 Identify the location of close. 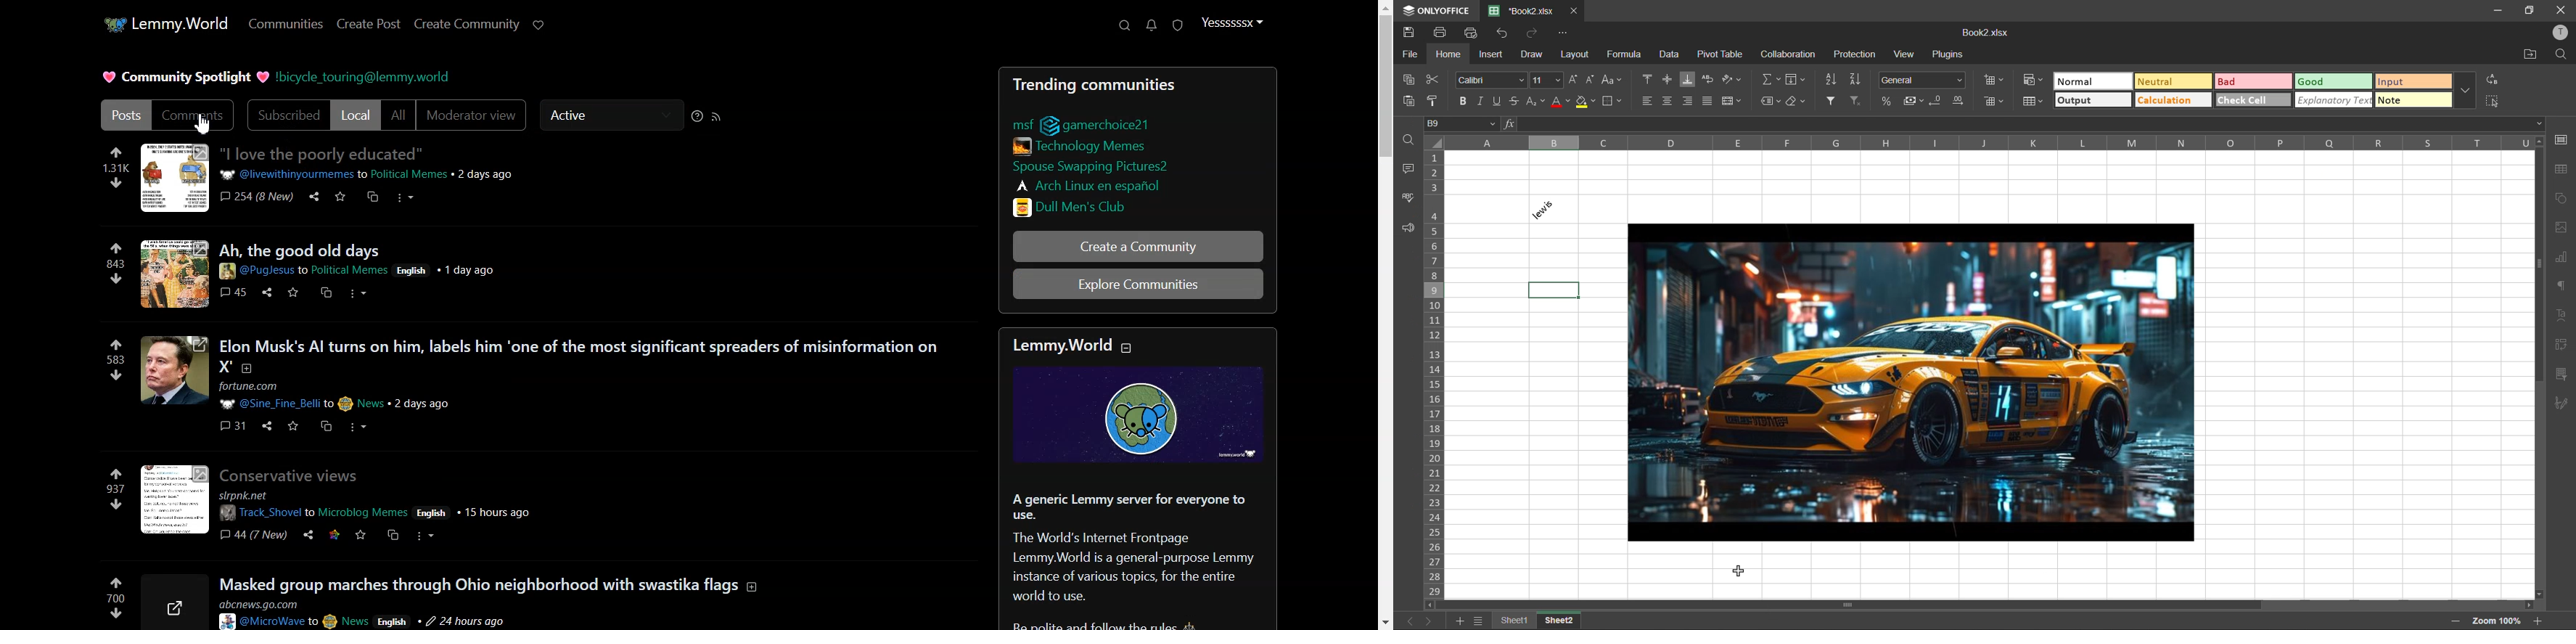
(2560, 10).